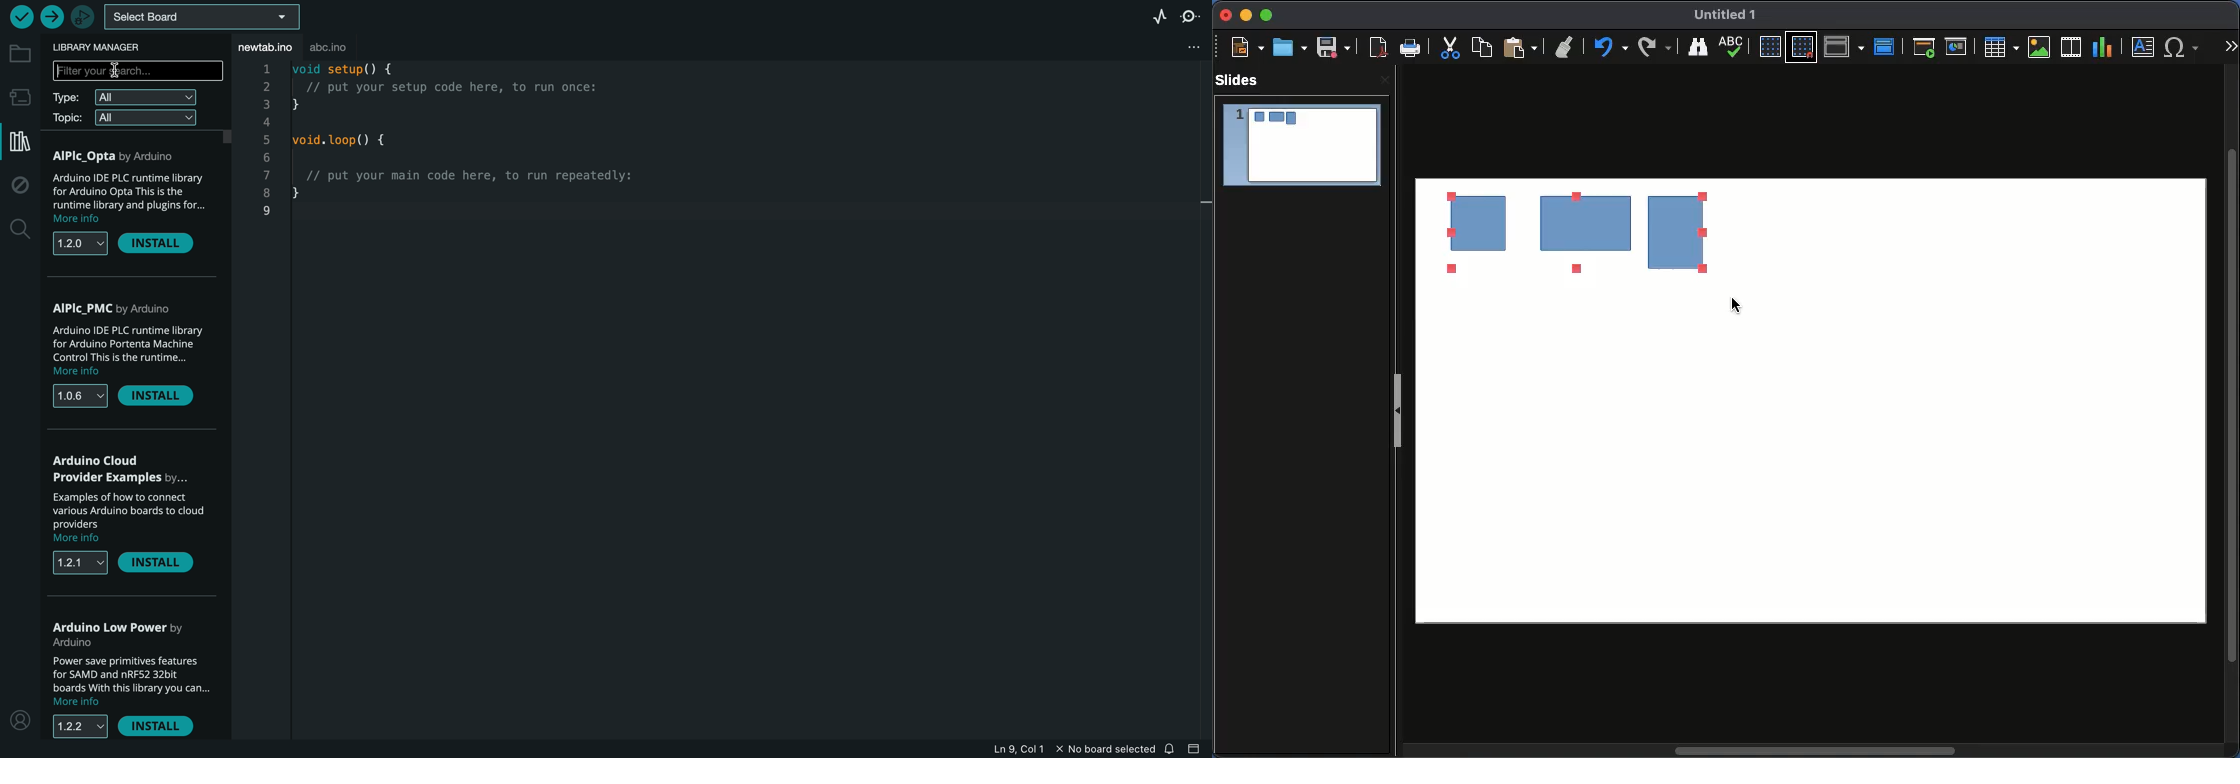  I want to click on serial plotter, so click(1152, 18).